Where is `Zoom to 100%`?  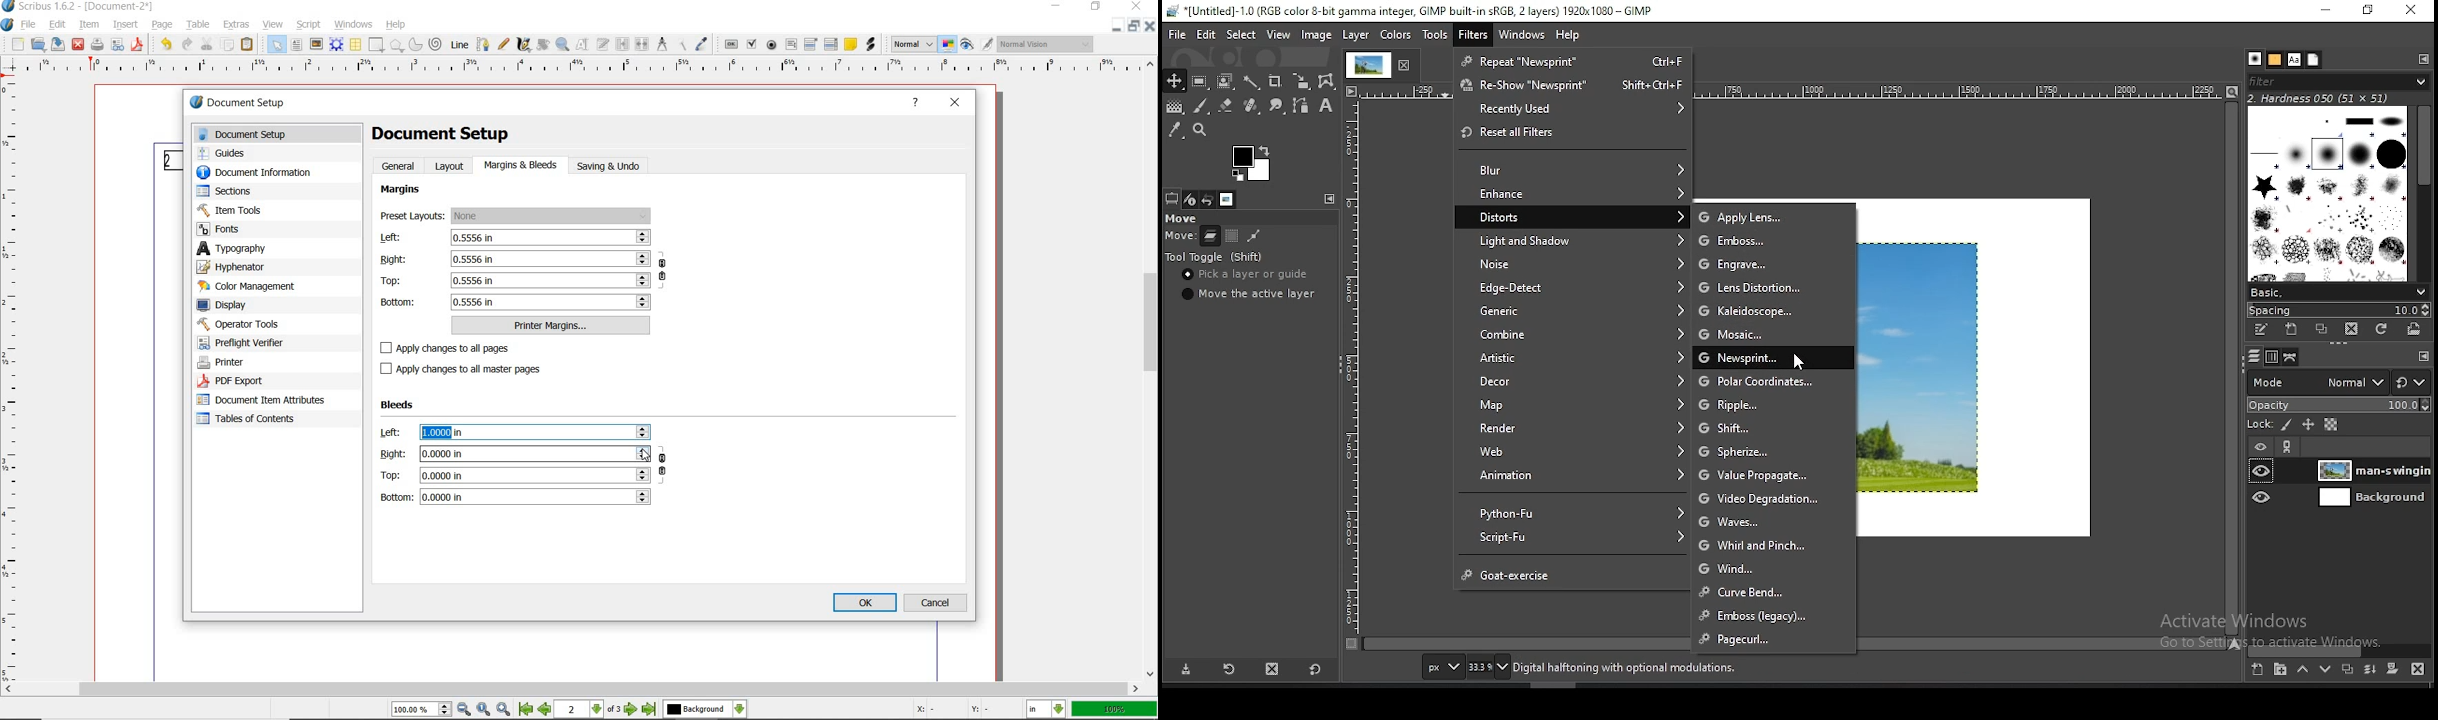
Zoom to 100% is located at coordinates (484, 710).